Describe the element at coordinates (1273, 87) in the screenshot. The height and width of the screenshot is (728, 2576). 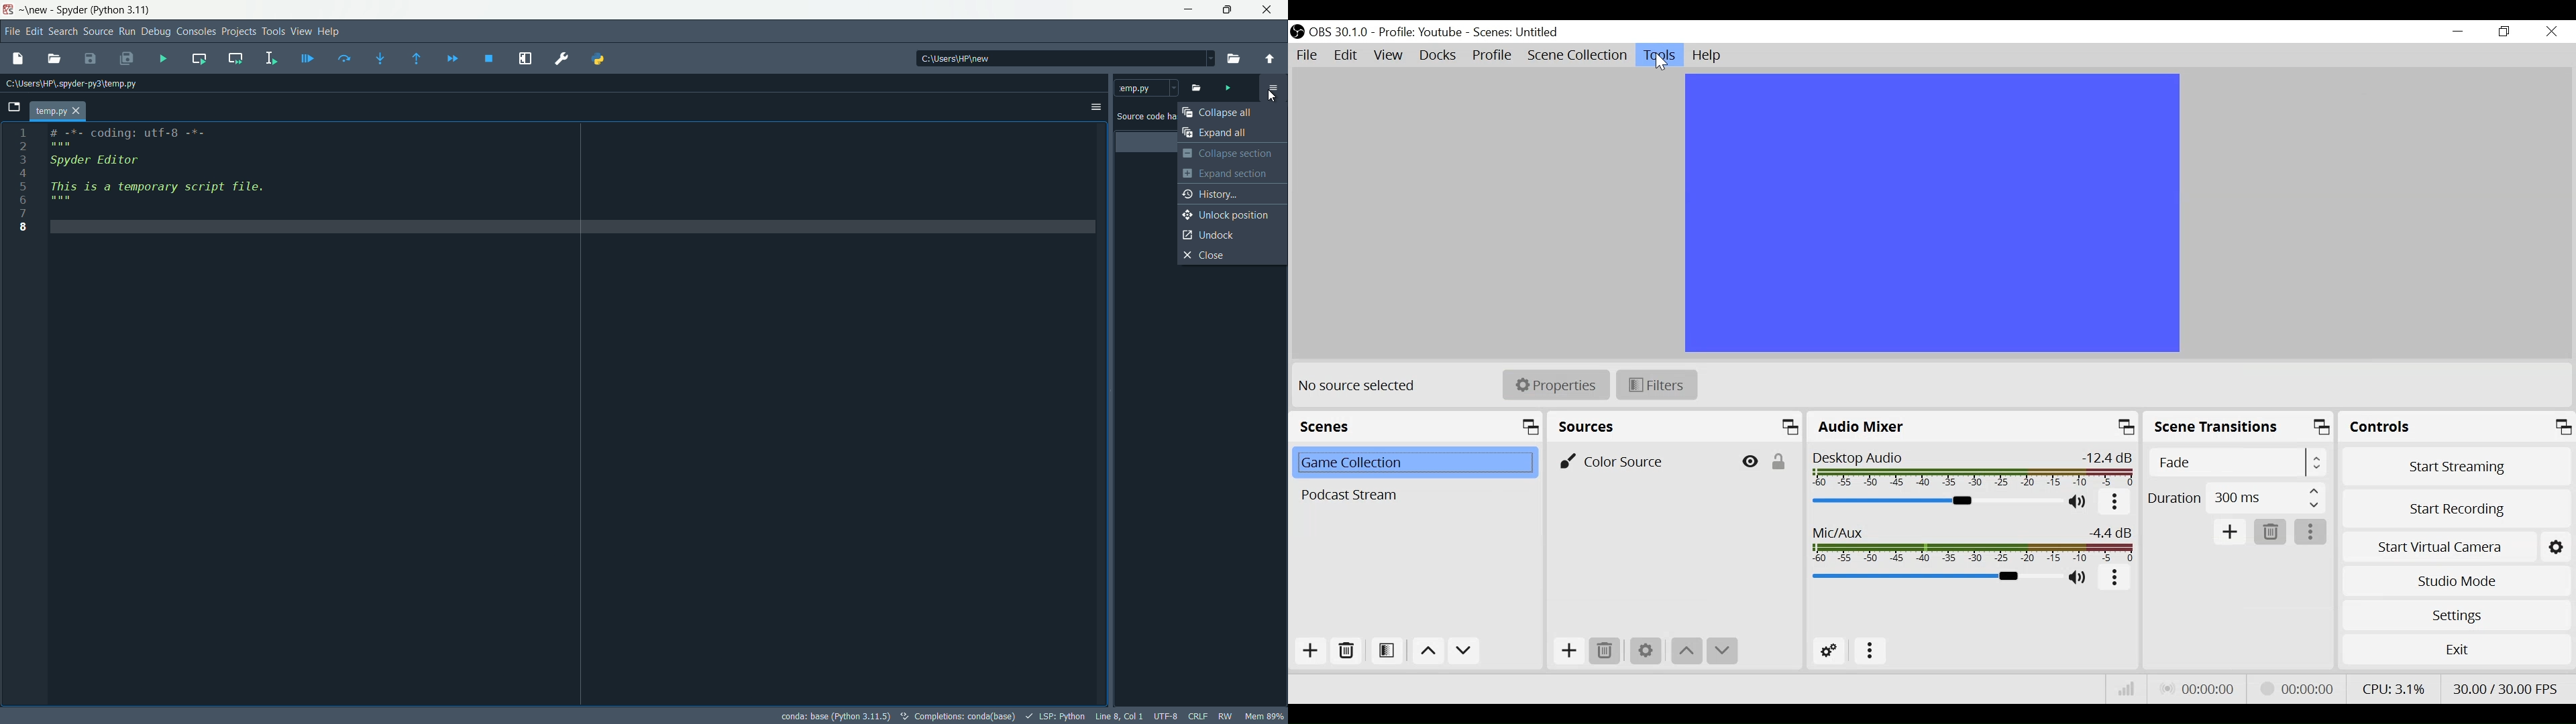
I see `code analysis settings` at that location.